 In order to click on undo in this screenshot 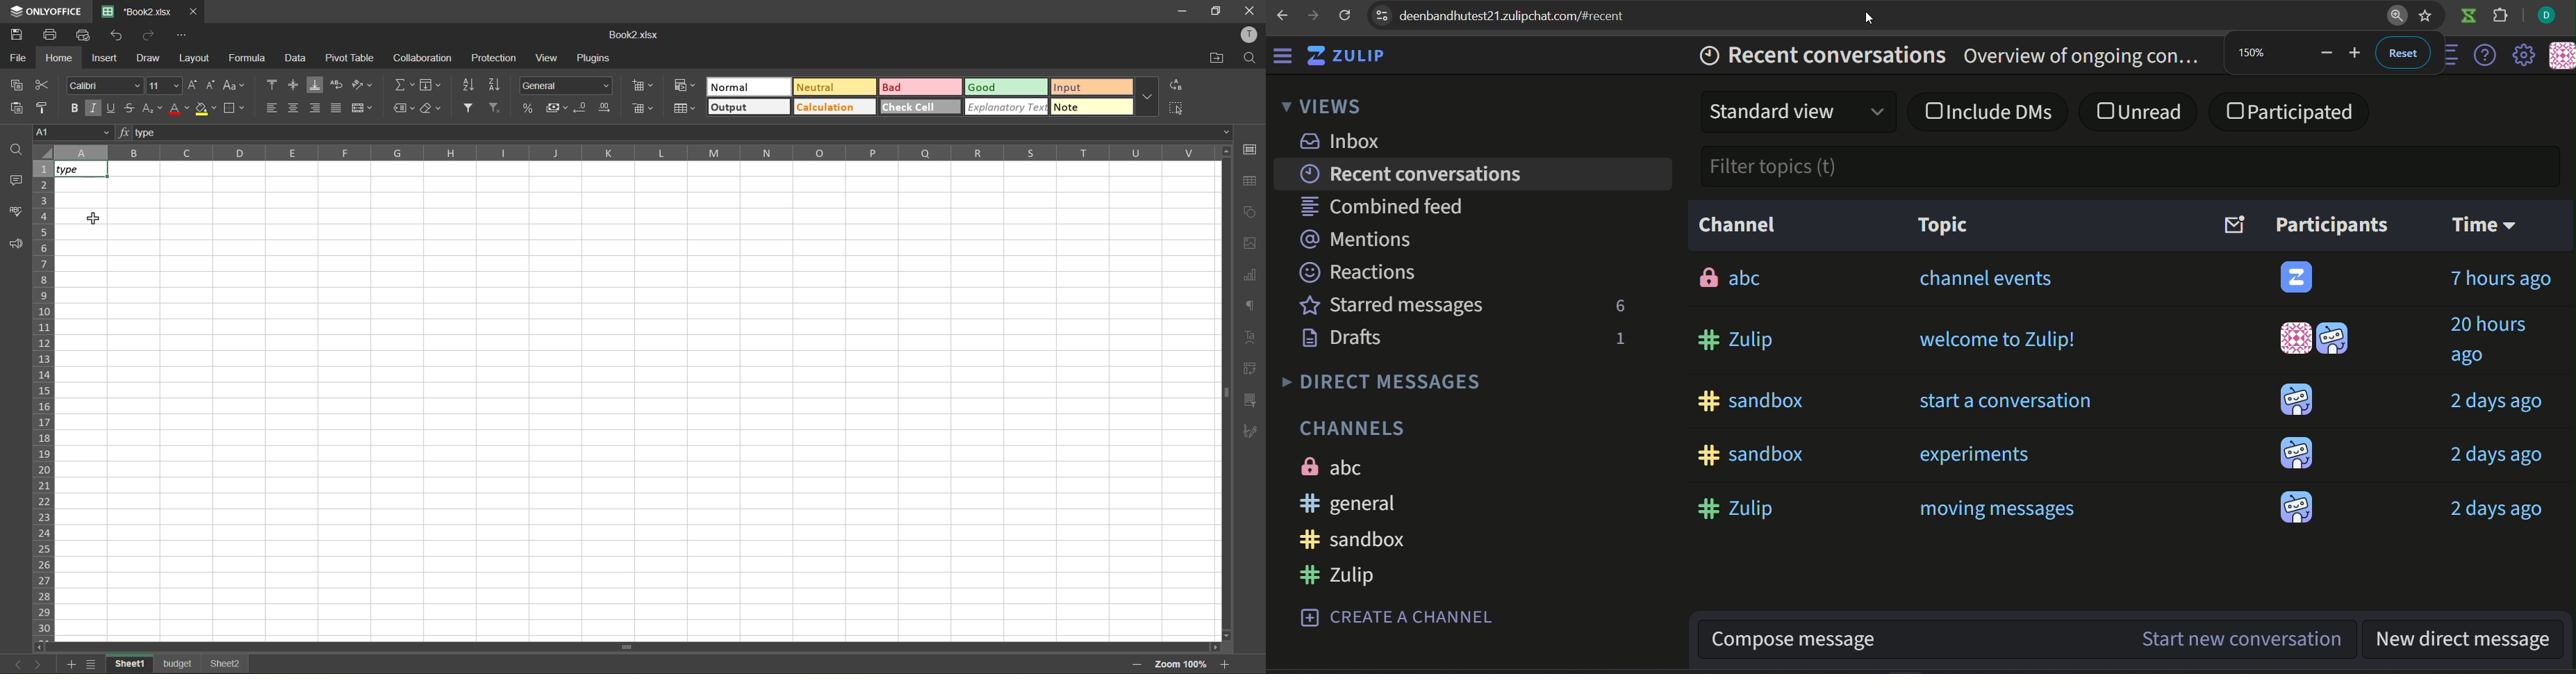, I will do `click(121, 36)`.